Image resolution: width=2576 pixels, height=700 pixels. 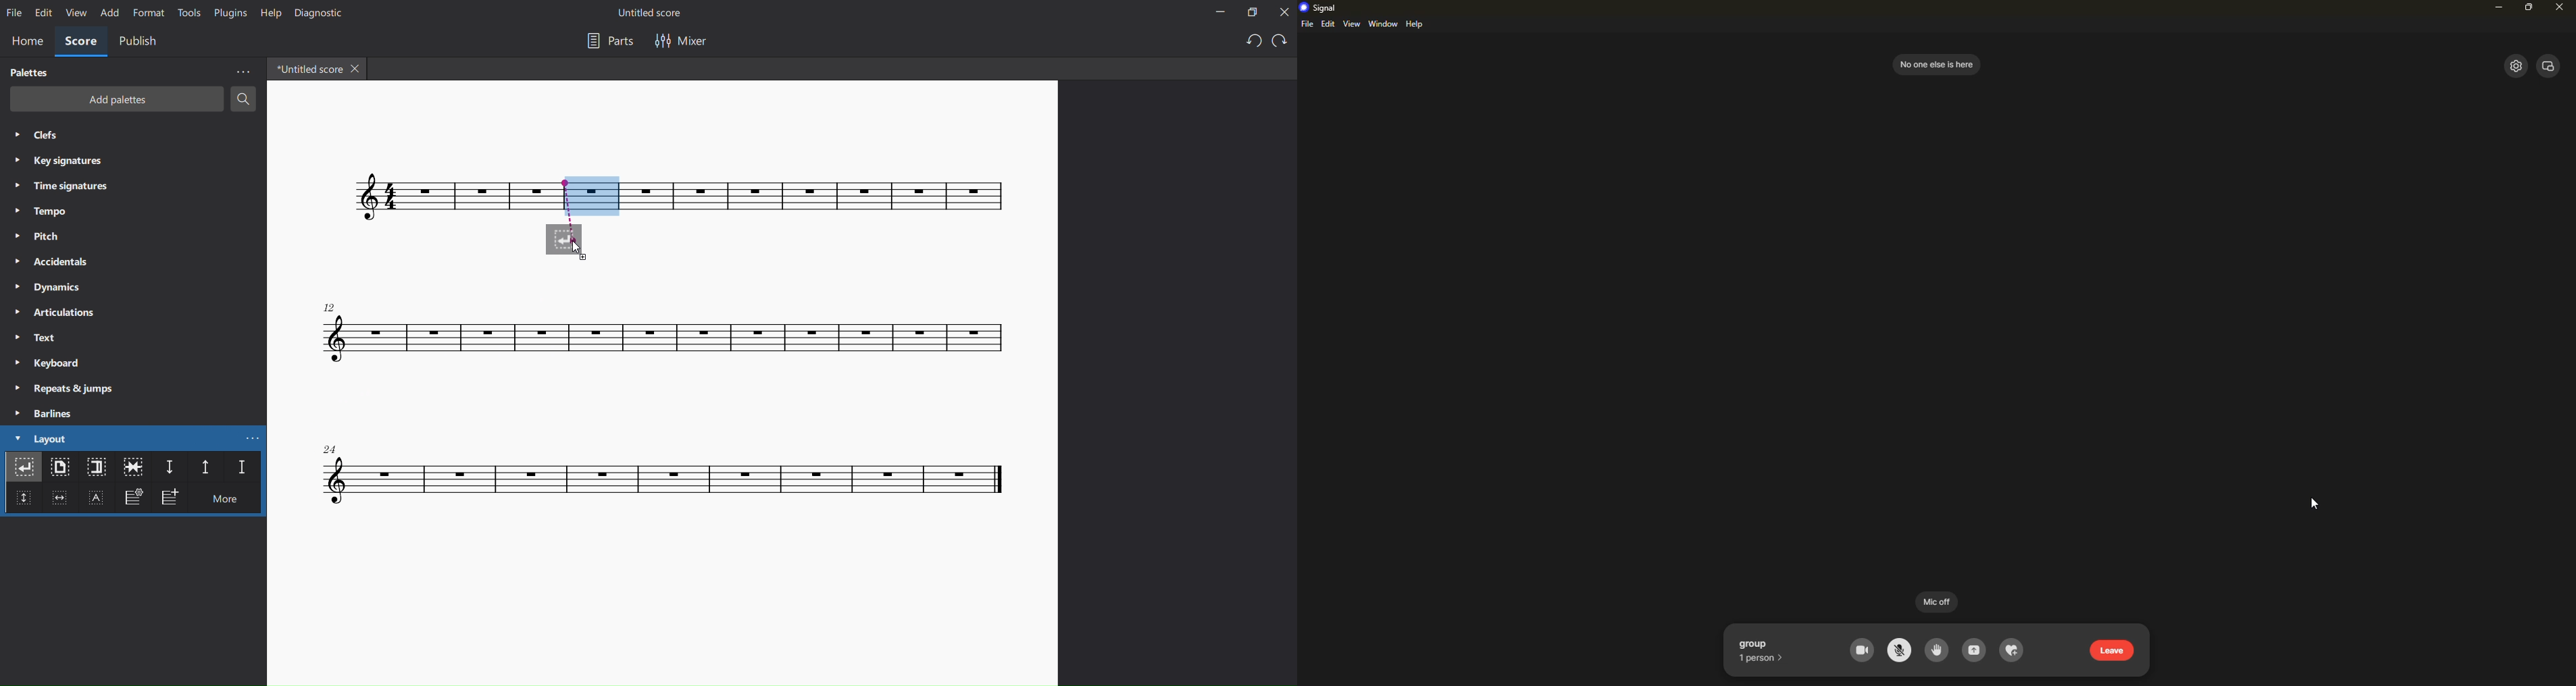 What do you see at coordinates (230, 501) in the screenshot?
I see `more` at bounding box center [230, 501].